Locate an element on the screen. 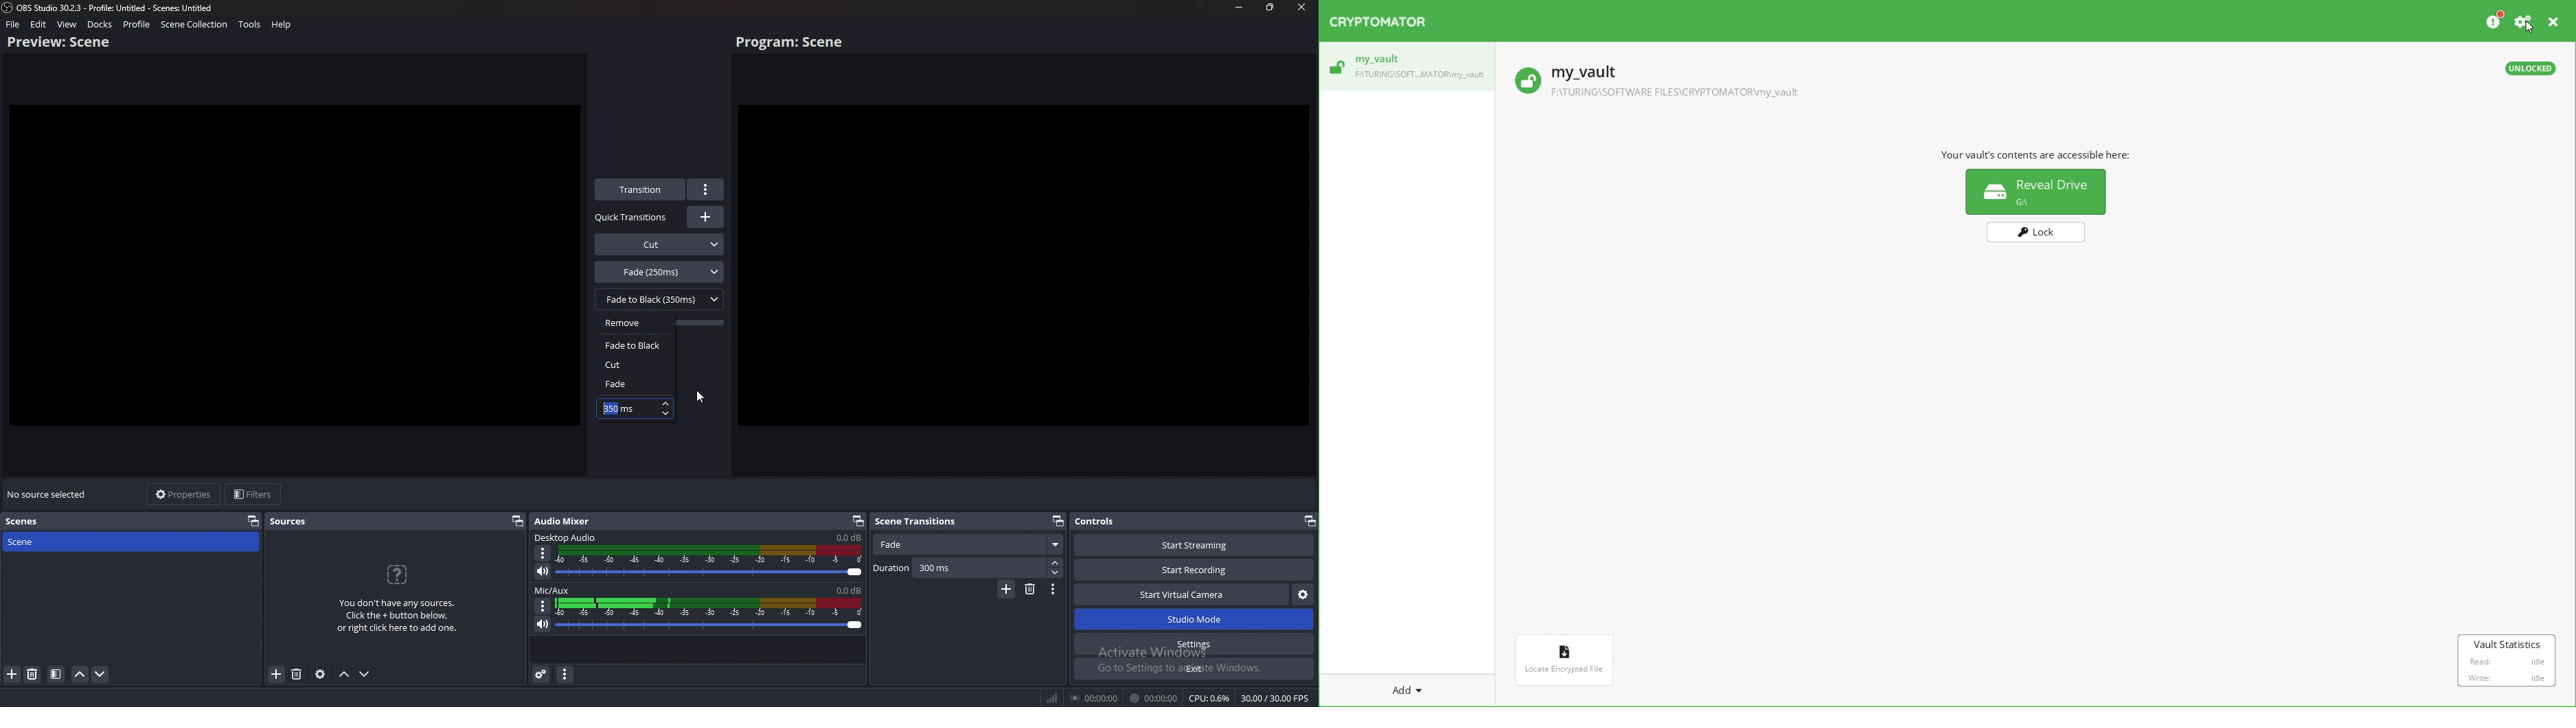 This screenshot has height=728, width=2576. 30.00 / 30.00 FPS is located at coordinates (1275, 697).